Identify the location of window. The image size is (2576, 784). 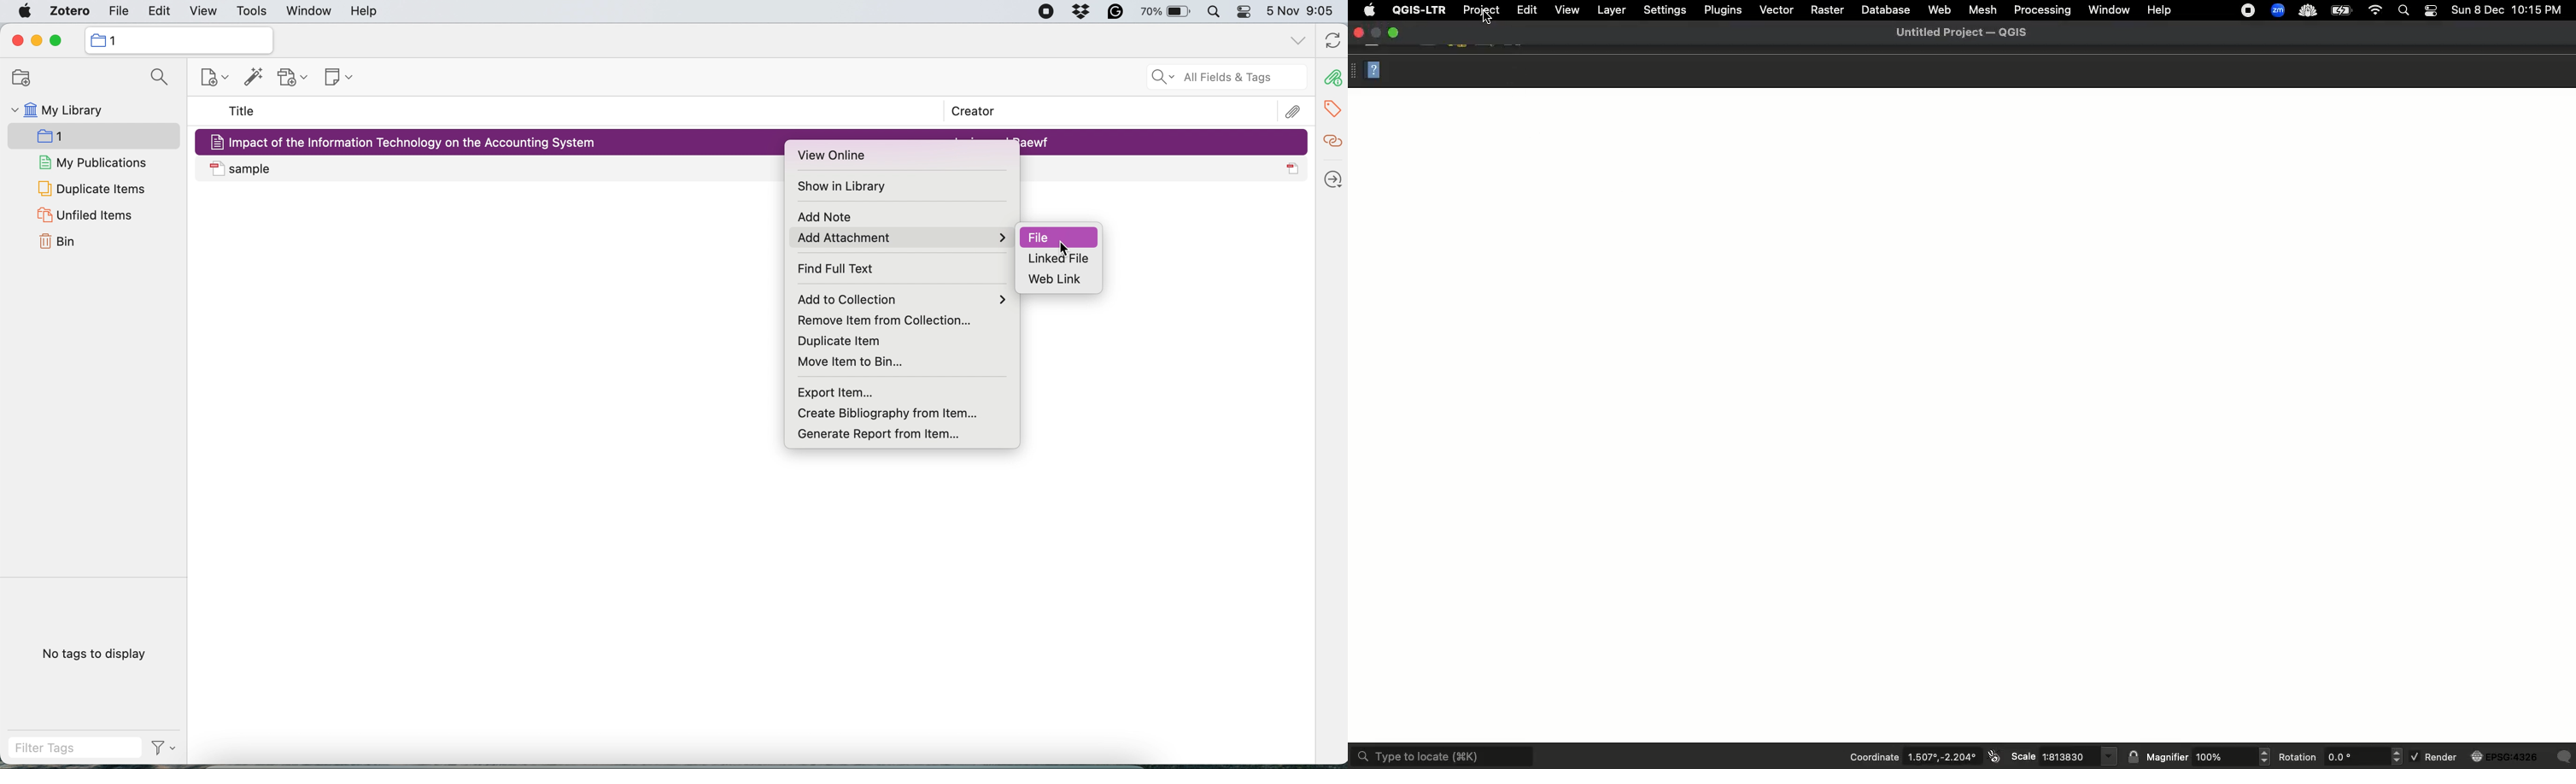
(307, 12).